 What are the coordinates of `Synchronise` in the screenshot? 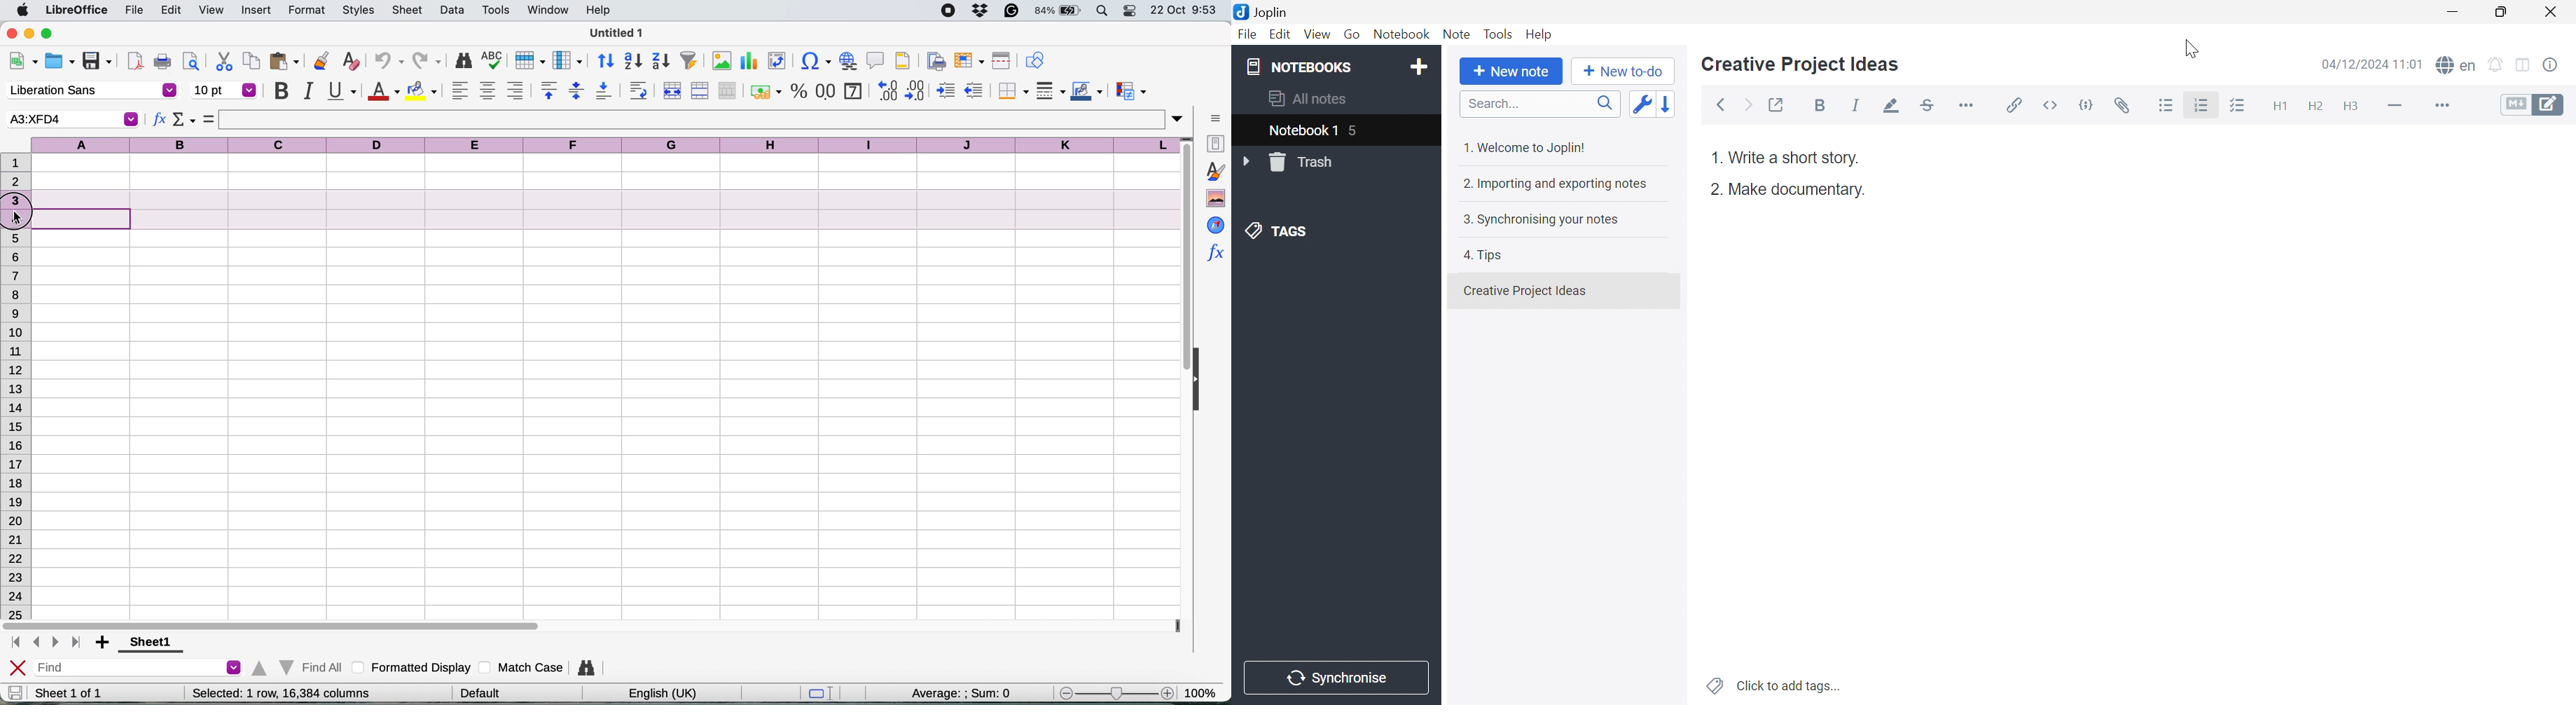 It's located at (1338, 678).